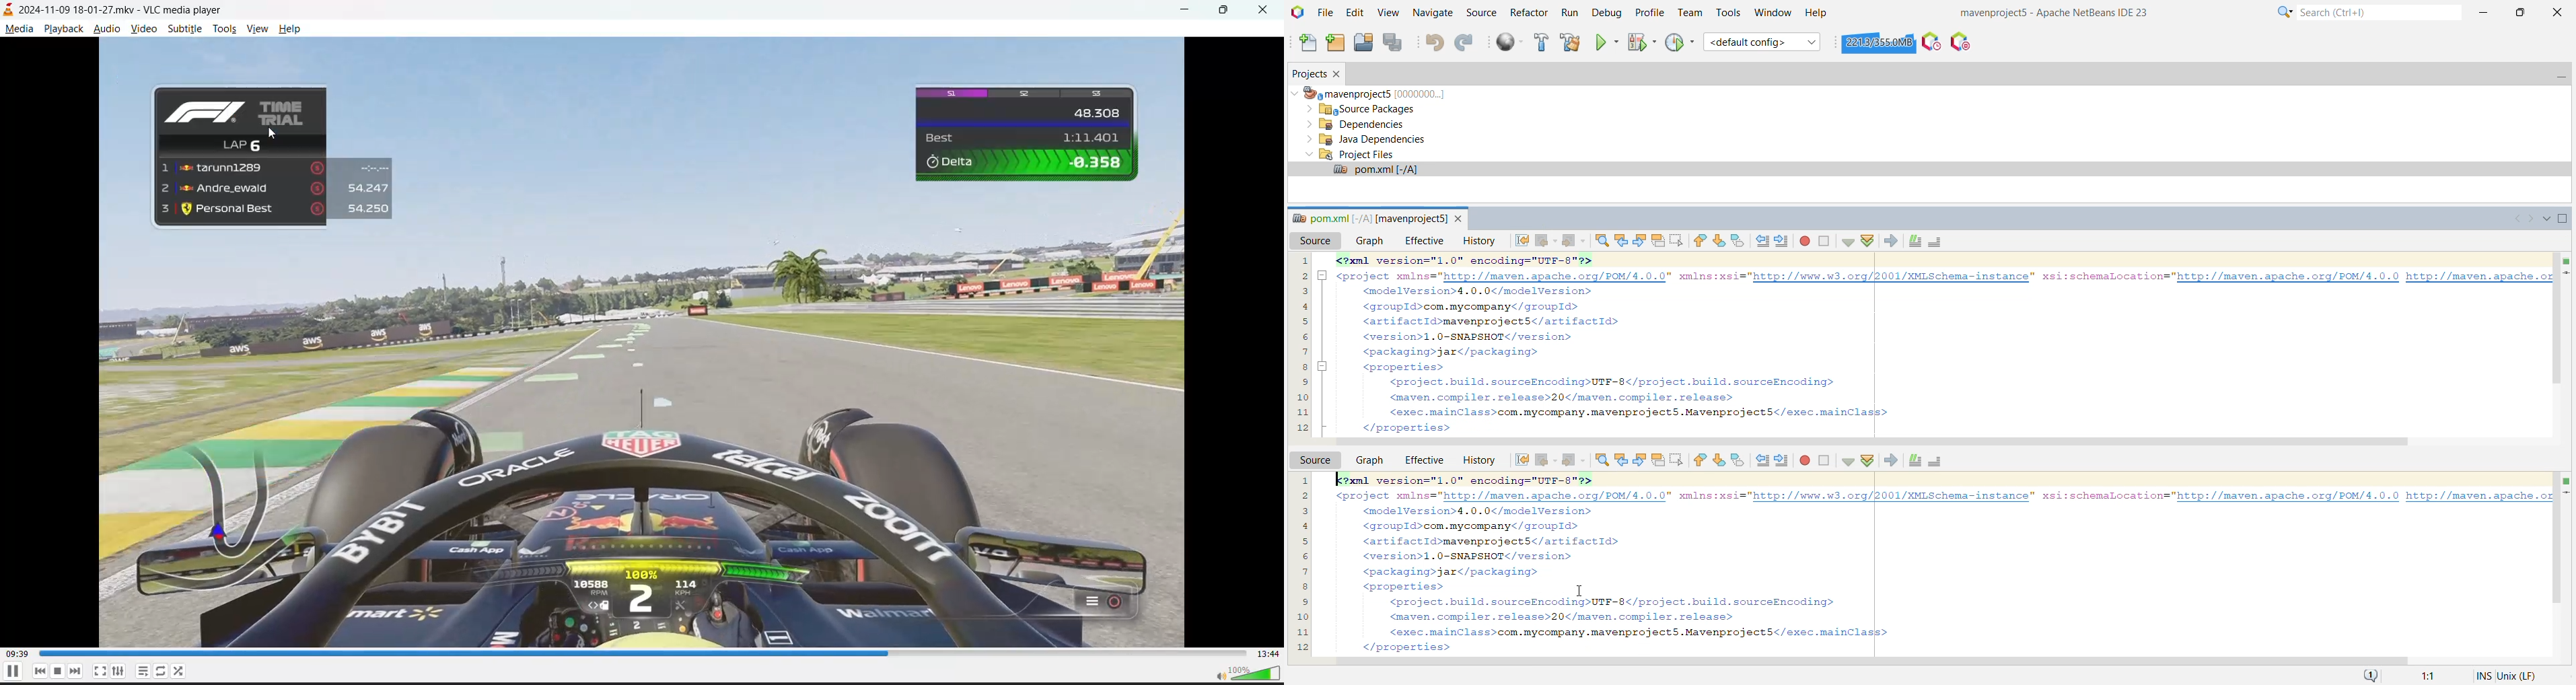 Image resolution: width=2576 pixels, height=700 pixels. Describe the element at coordinates (287, 30) in the screenshot. I see `help` at that location.